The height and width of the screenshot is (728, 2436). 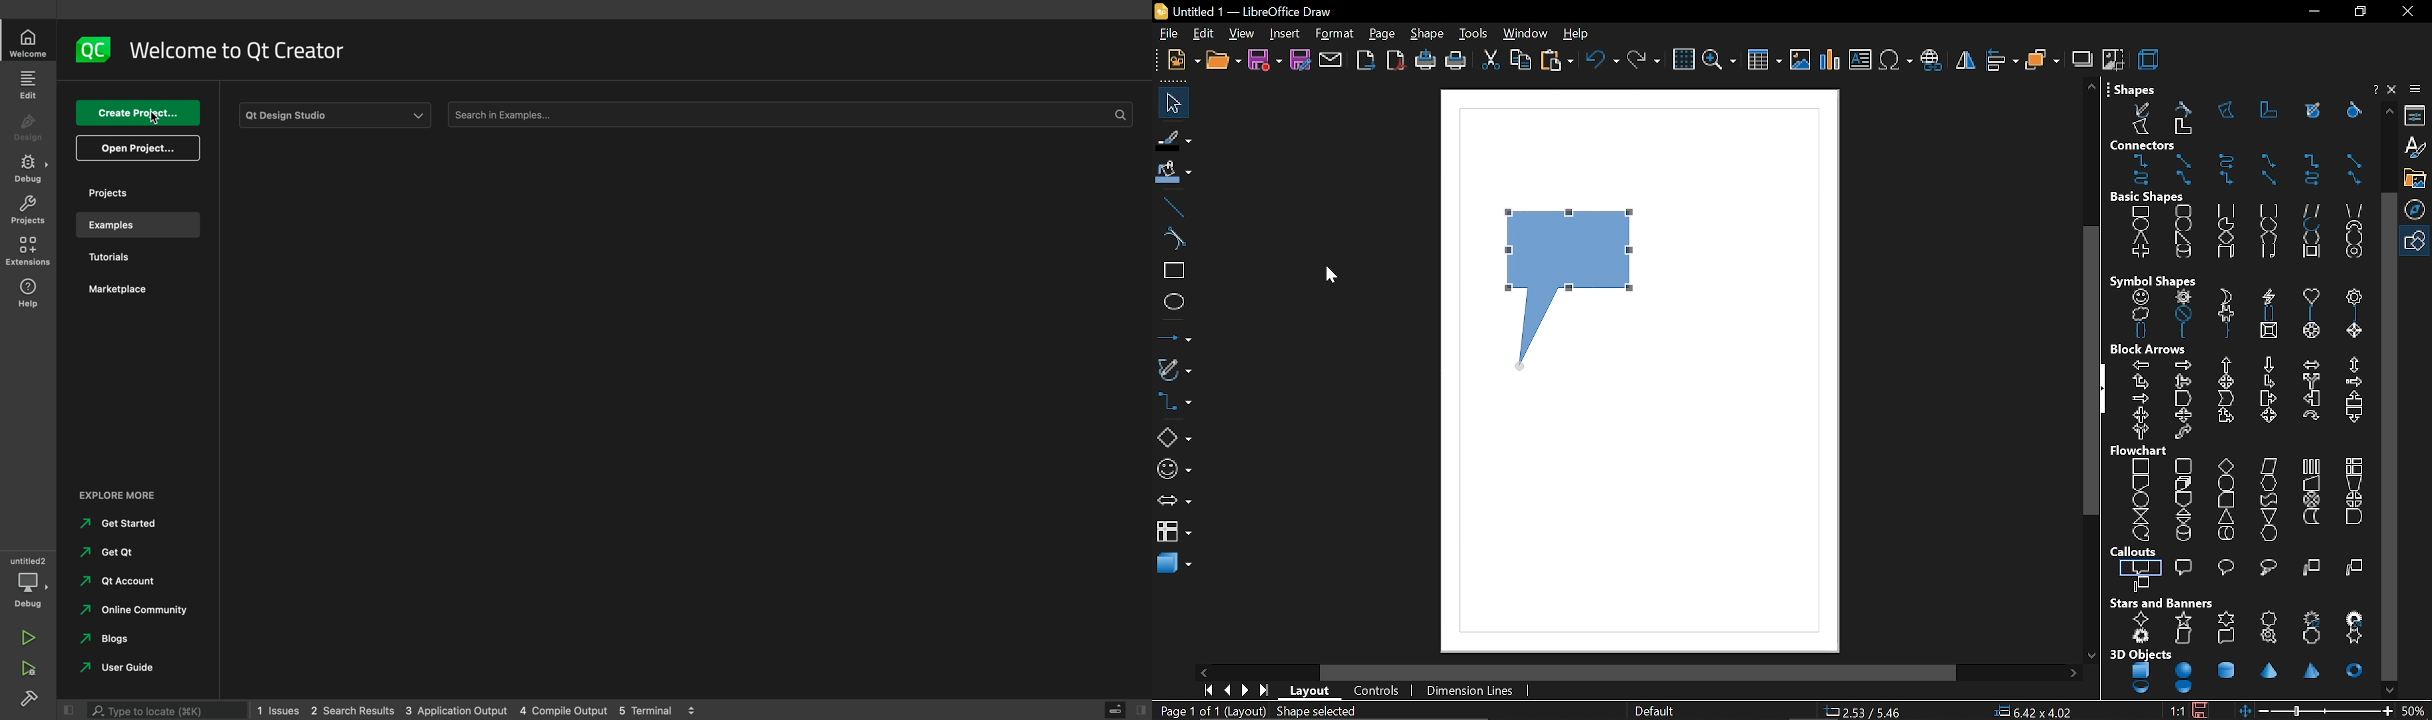 I want to click on fit to window, so click(x=2247, y=711).